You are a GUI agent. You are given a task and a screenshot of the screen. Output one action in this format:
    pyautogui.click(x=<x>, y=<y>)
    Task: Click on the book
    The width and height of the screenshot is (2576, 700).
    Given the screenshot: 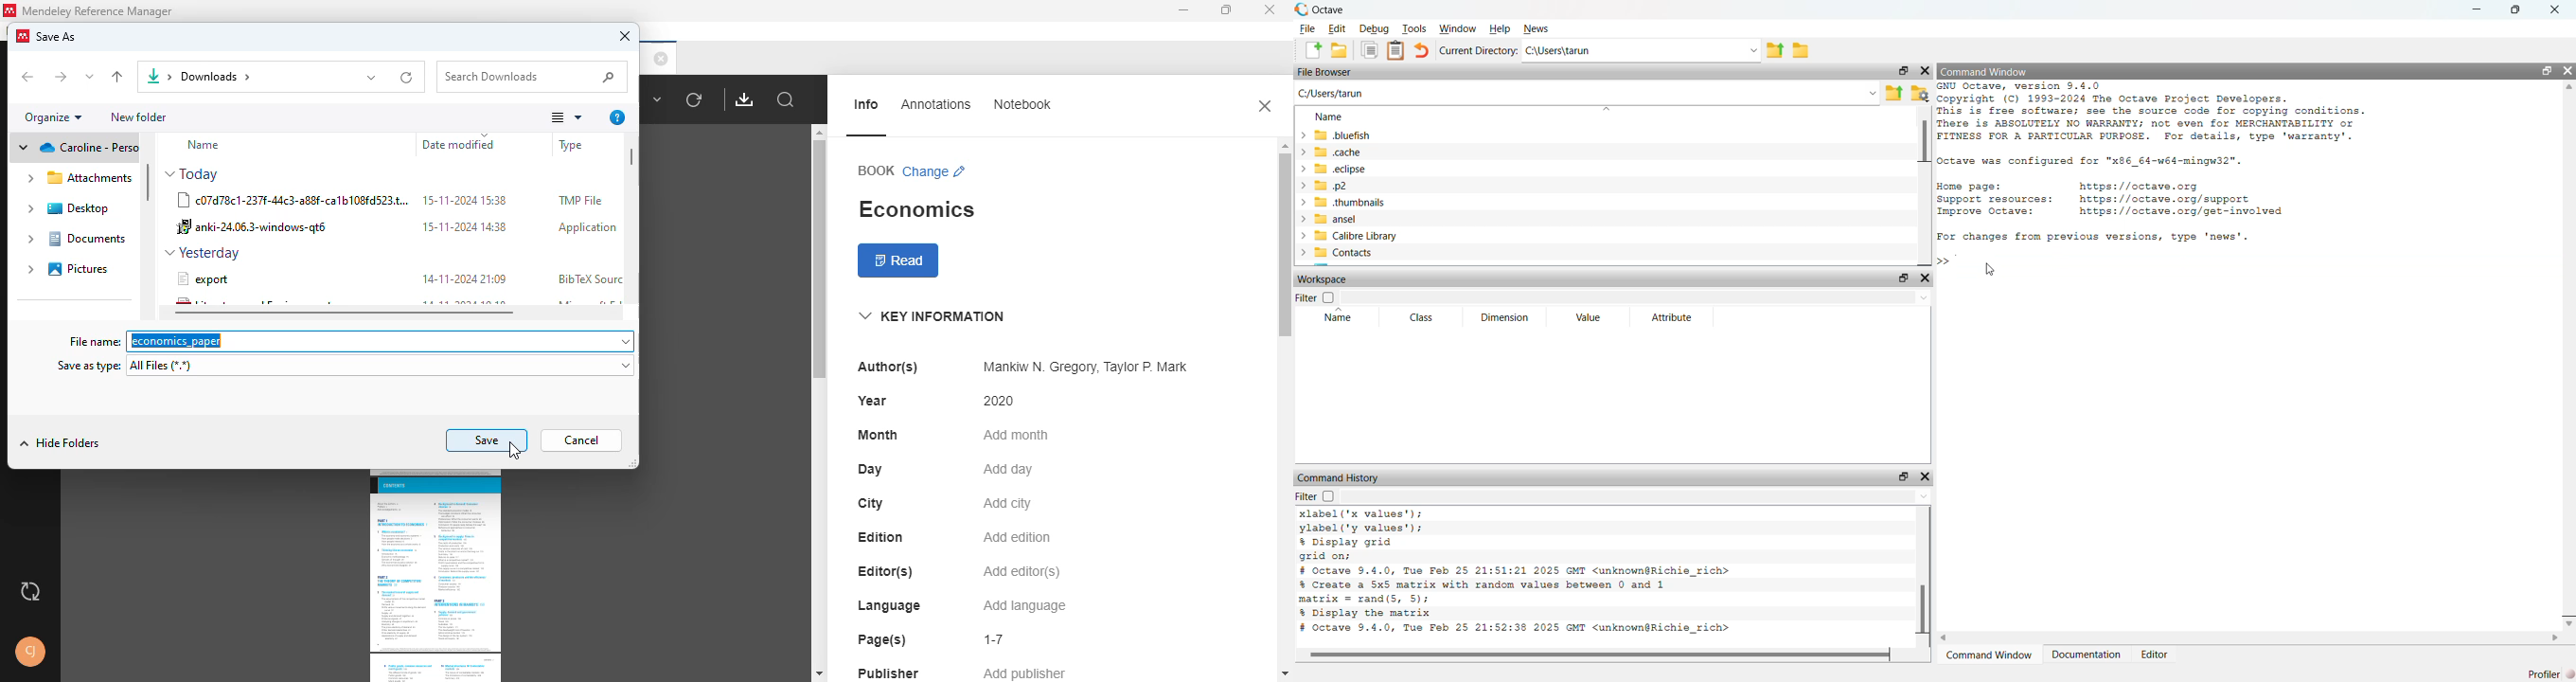 What is the action you would take?
    pyautogui.click(x=876, y=170)
    